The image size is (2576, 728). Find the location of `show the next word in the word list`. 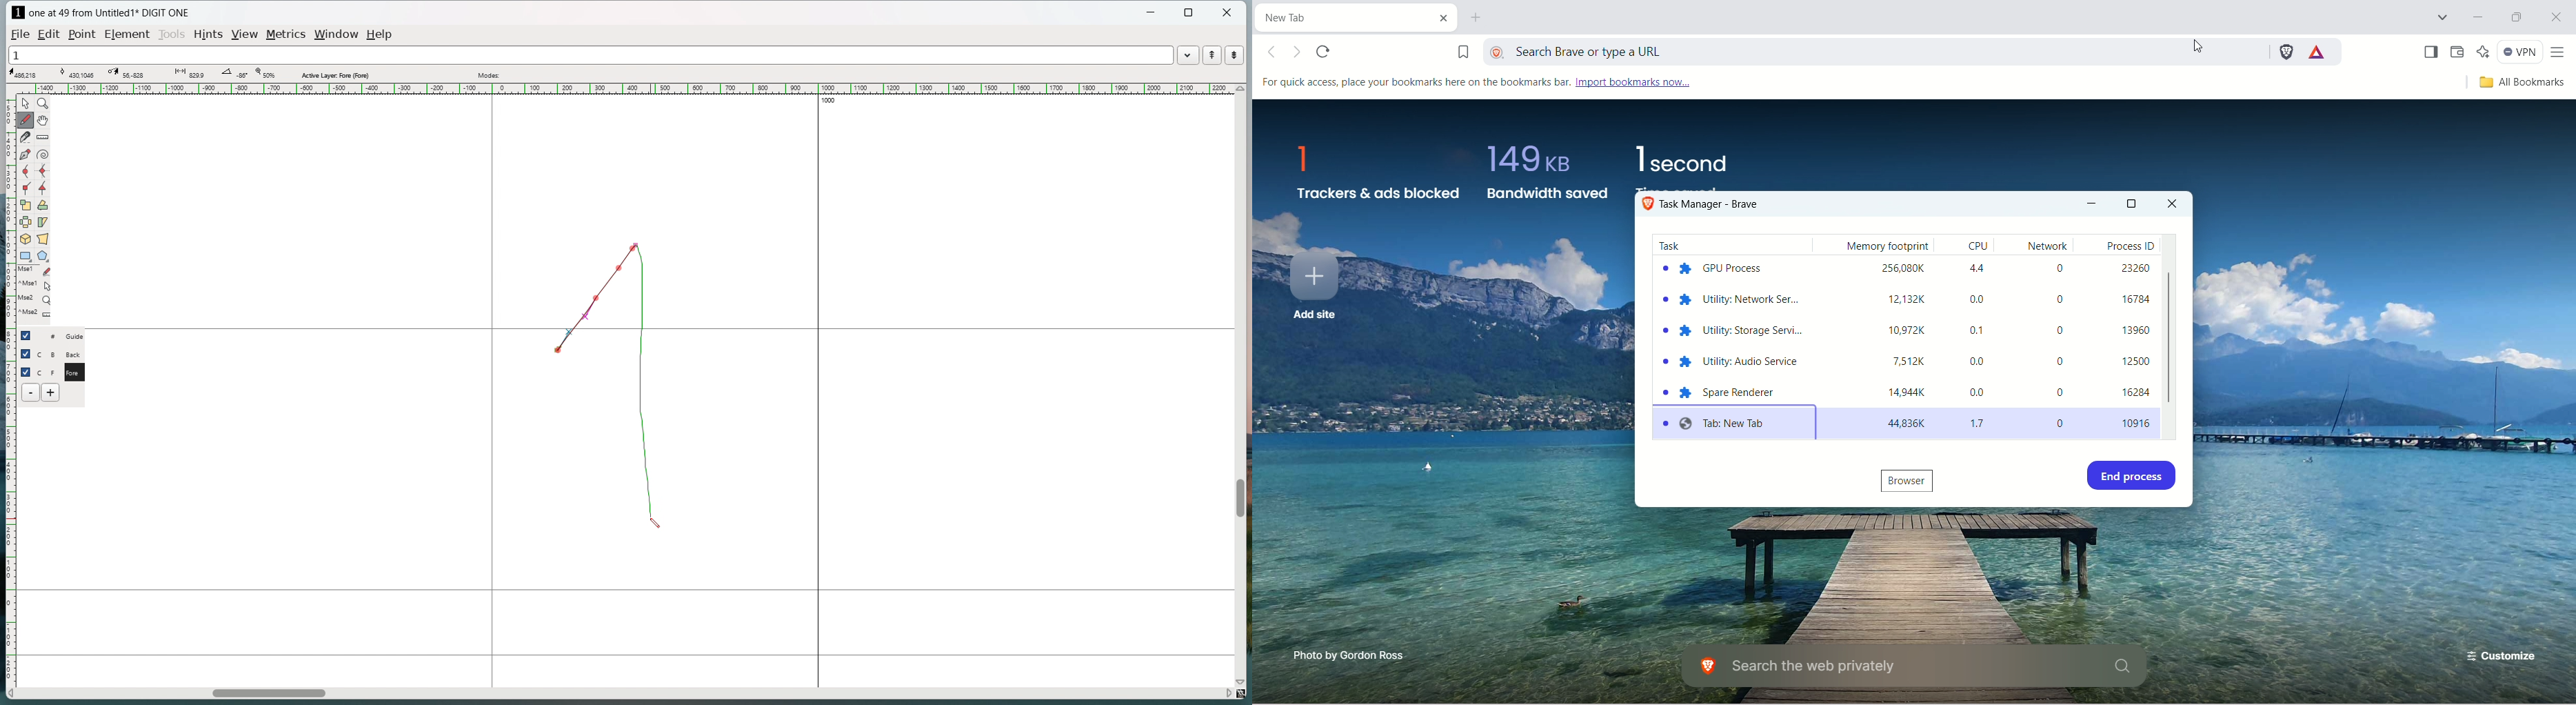

show the next word in the word list is located at coordinates (1235, 55).